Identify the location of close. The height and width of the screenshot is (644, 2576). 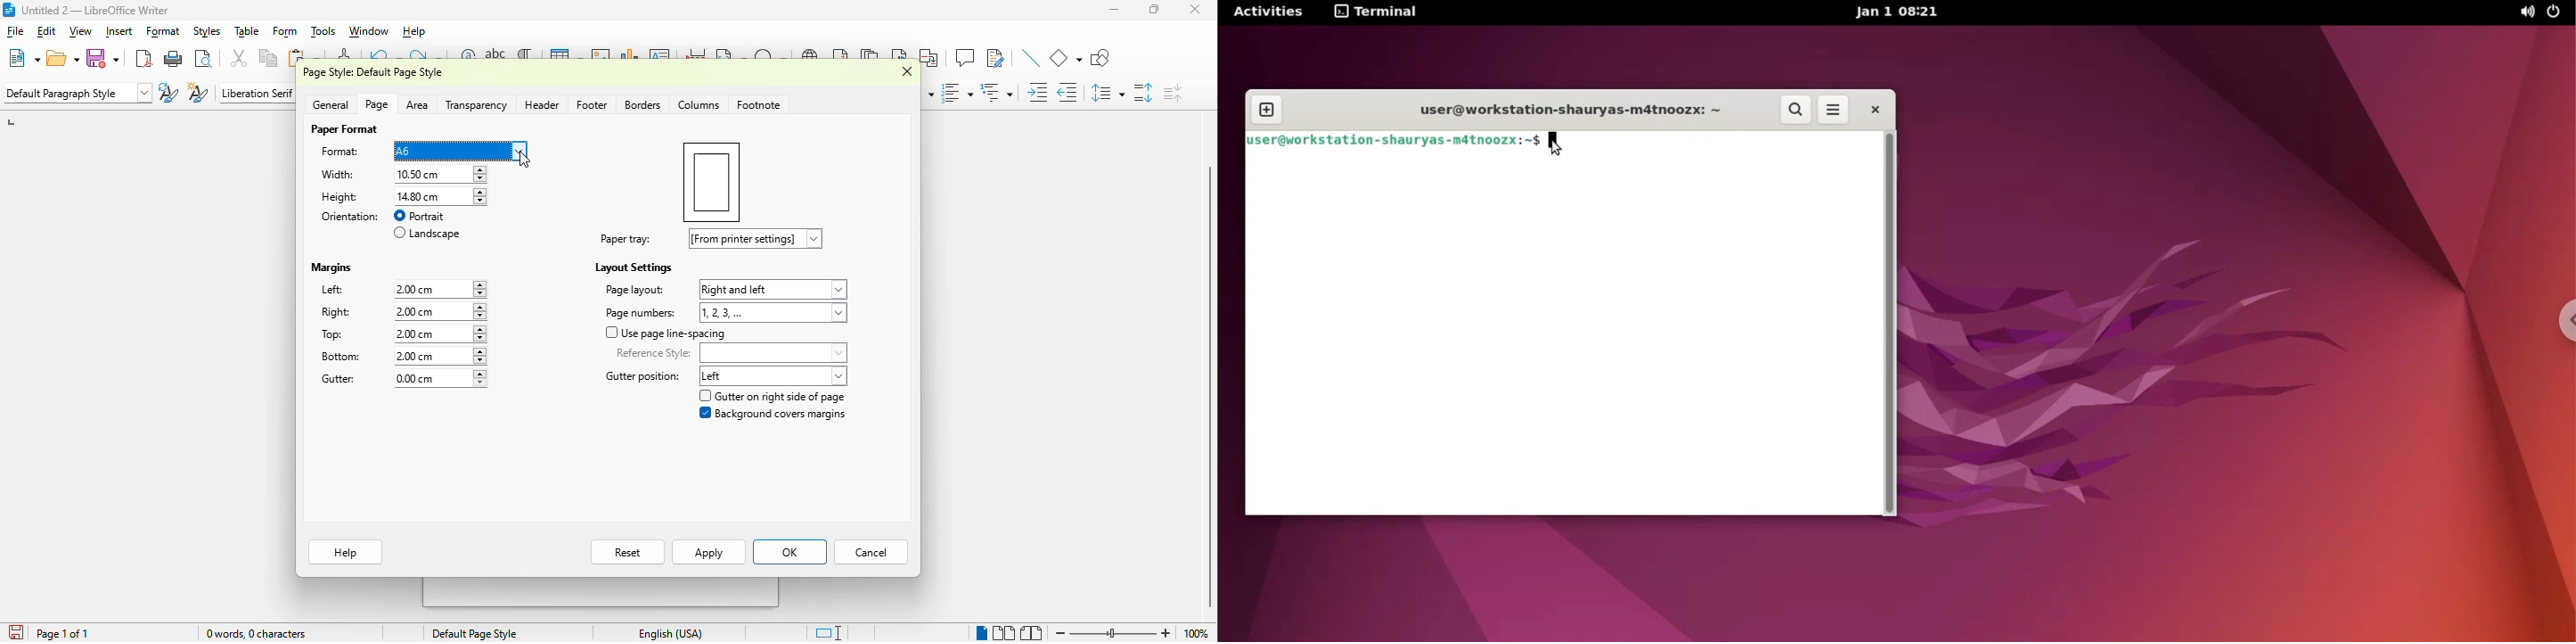
(1194, 9).